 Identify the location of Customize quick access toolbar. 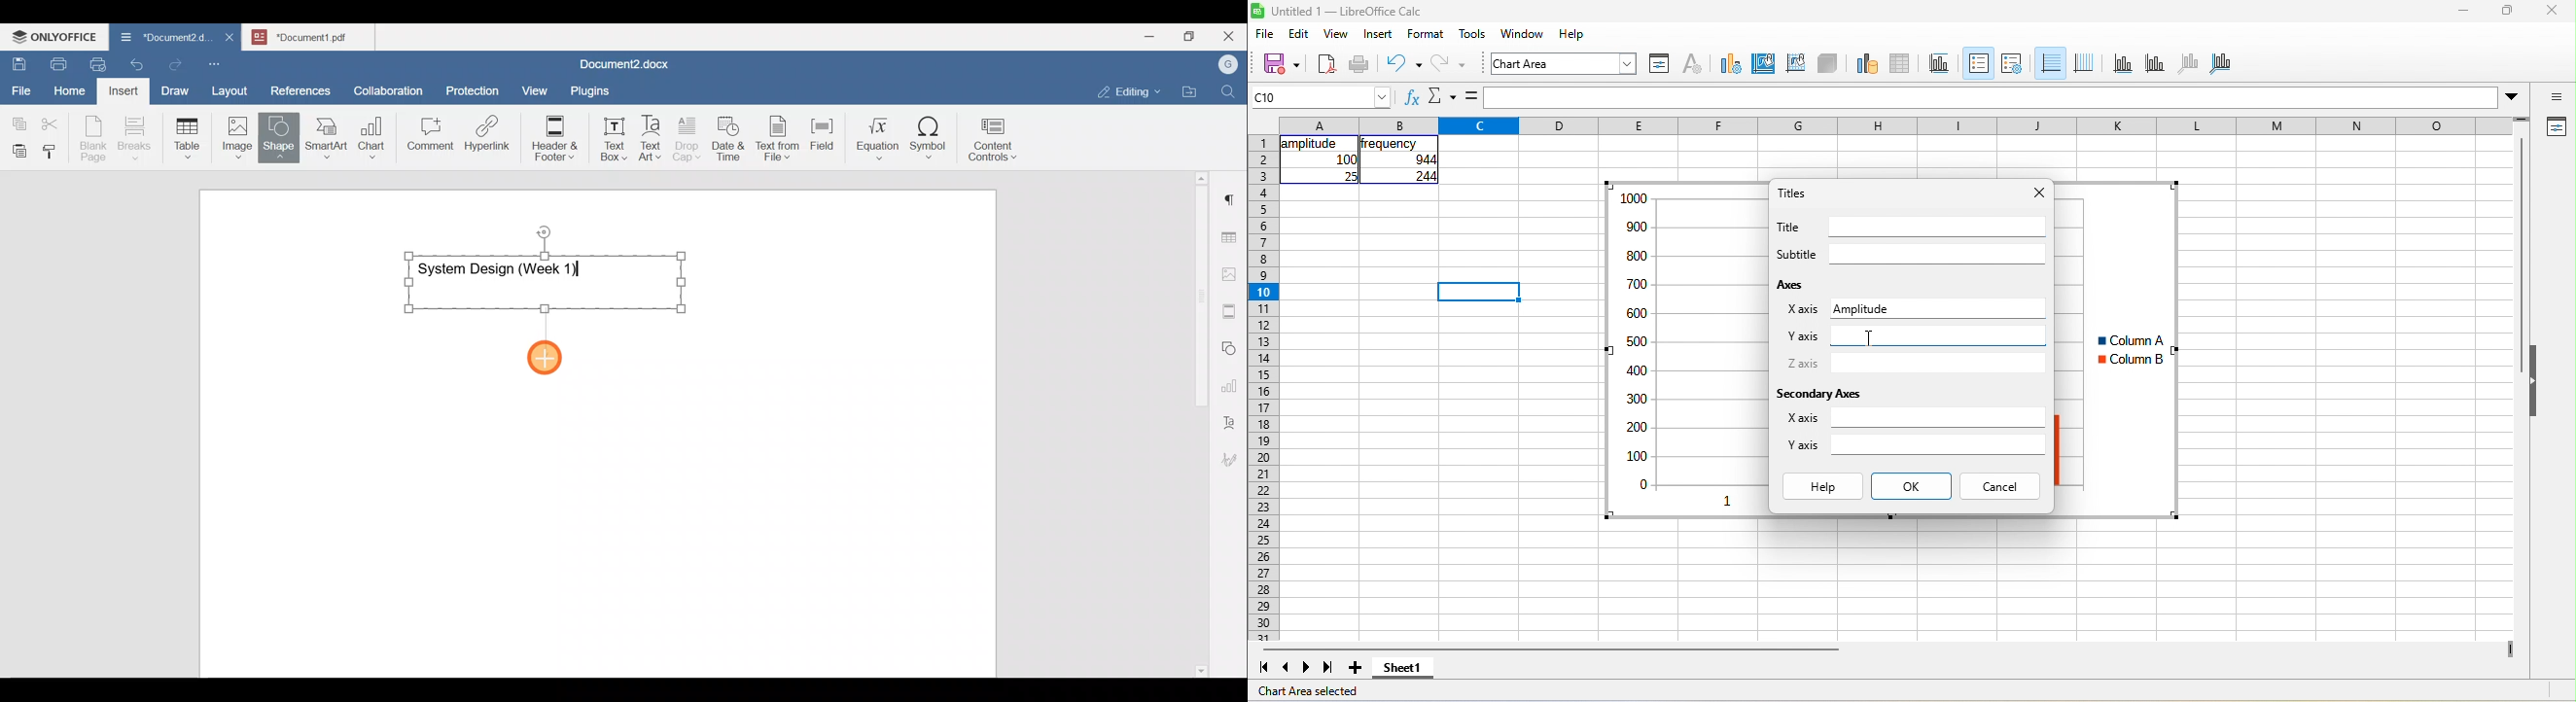
(219, 62).